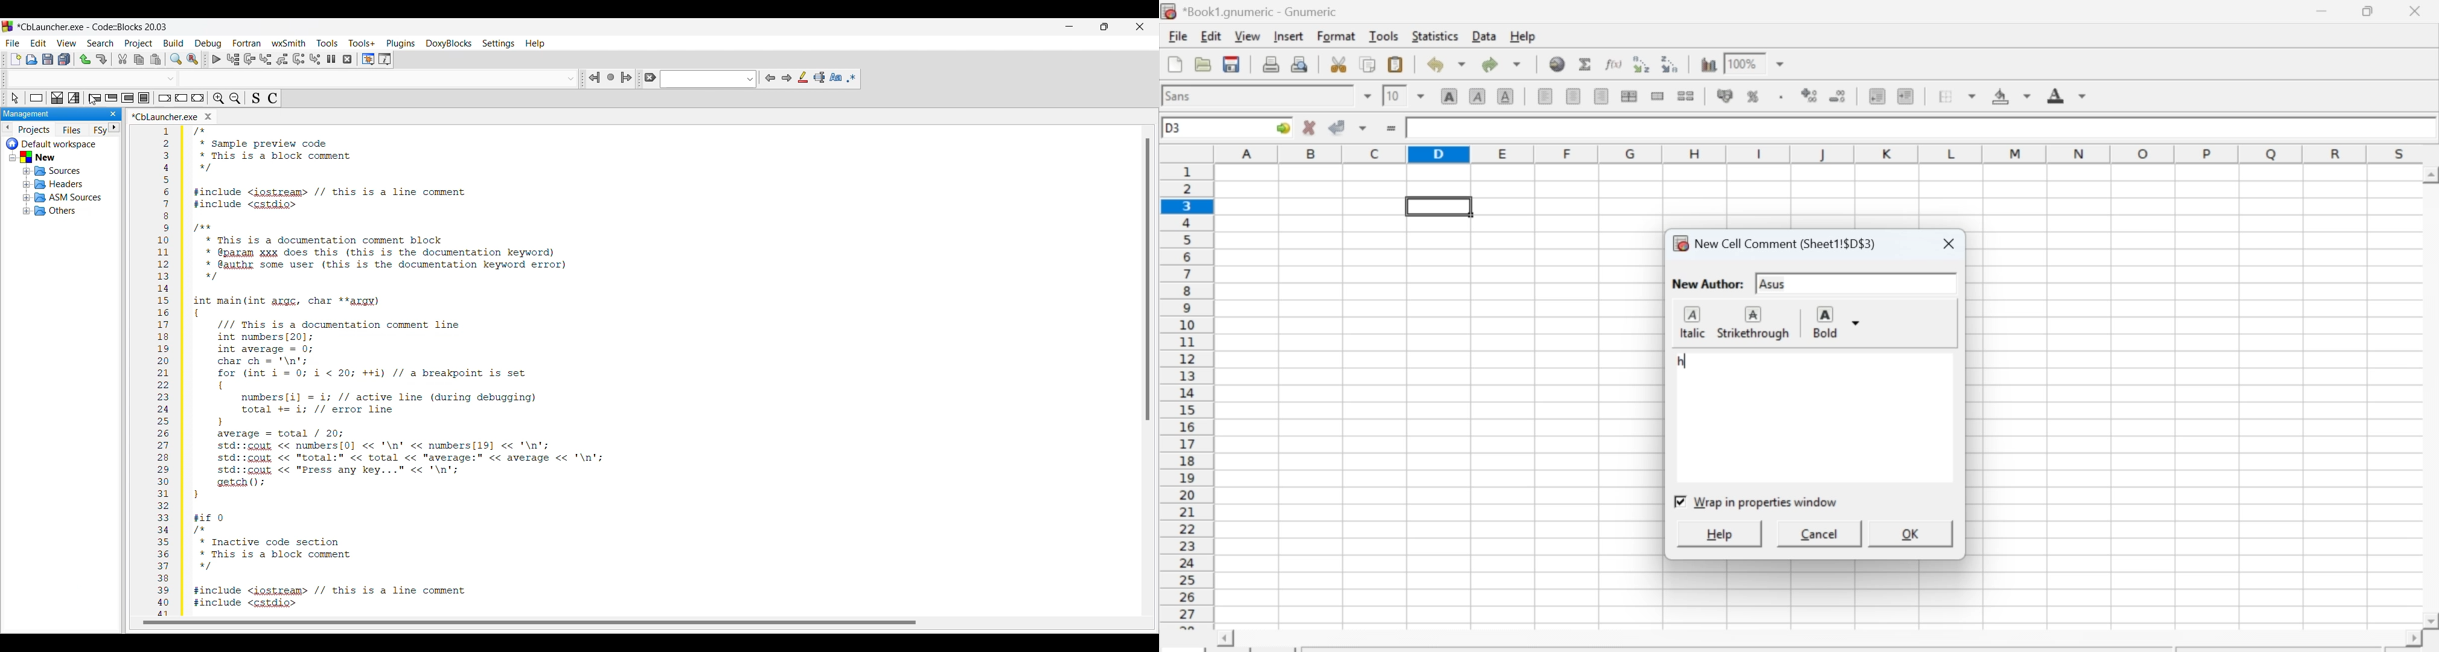 The image size is (2464, 672). What do you see at coordinates (1876, 96) in the screenshot?
I see `Decrease indent` at bounding box center [1876, 96].